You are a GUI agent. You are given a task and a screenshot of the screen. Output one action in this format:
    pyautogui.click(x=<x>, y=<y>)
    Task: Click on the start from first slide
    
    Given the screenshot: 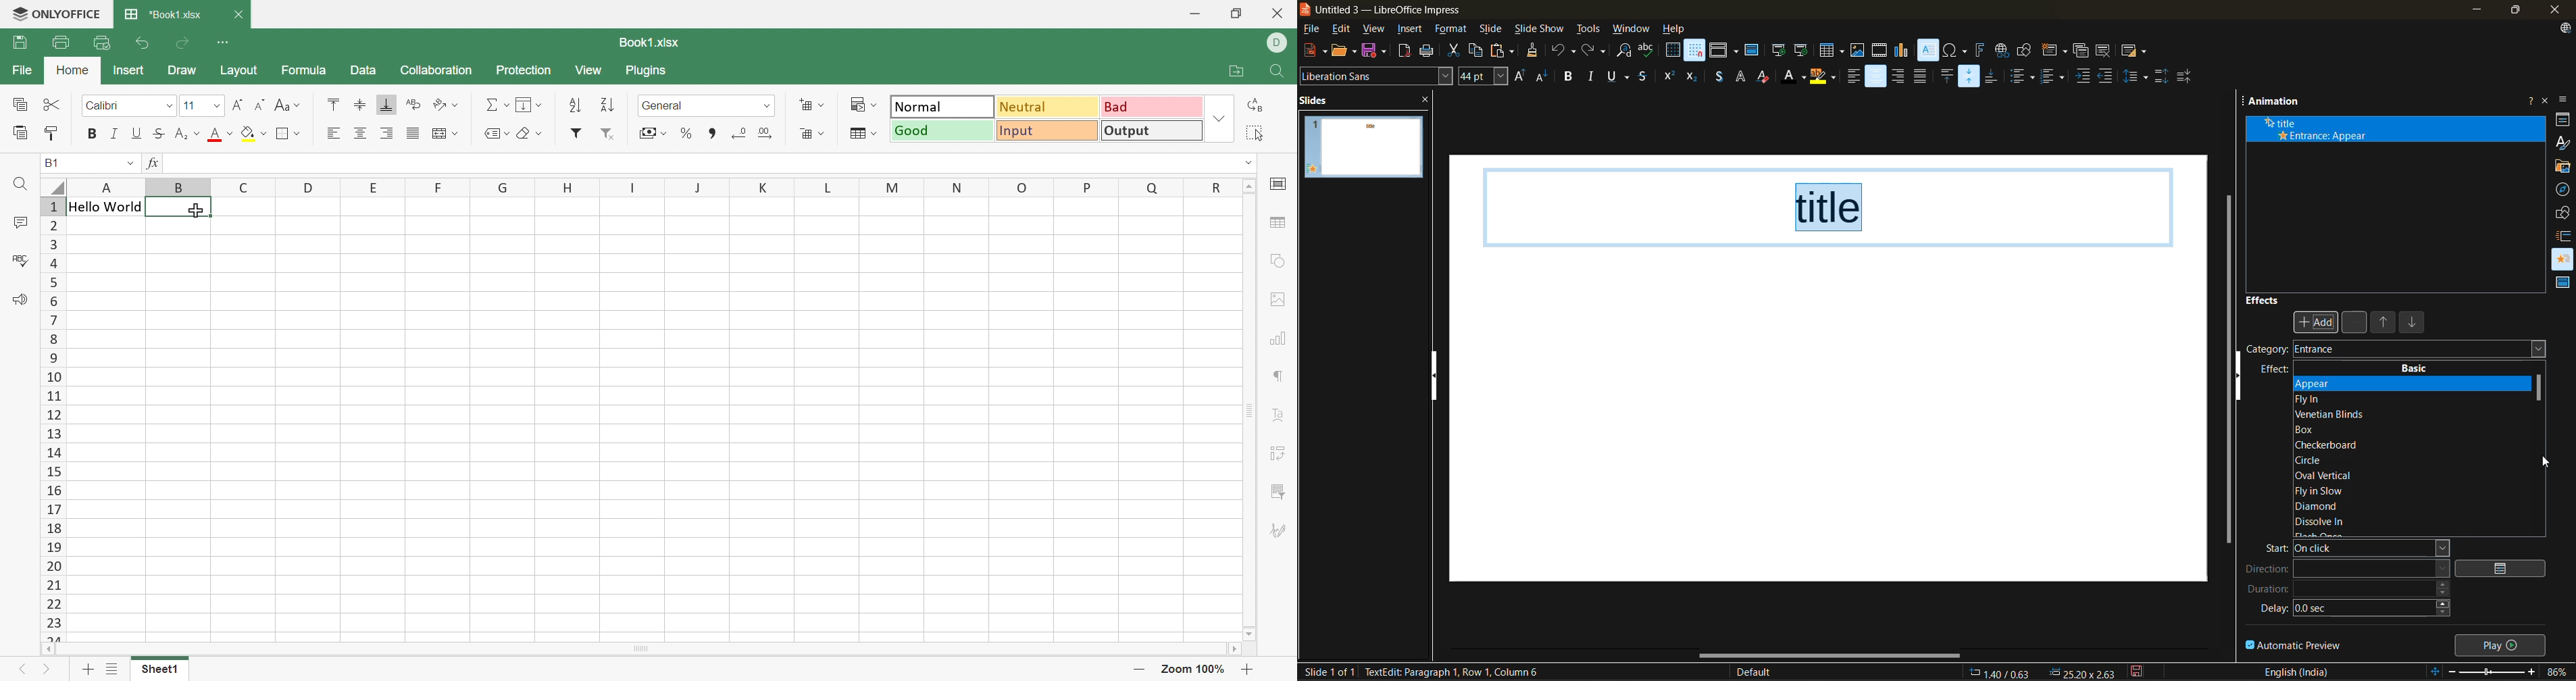 What is the action you would take?
    pyautogui.click(x=1779, y=51)
    